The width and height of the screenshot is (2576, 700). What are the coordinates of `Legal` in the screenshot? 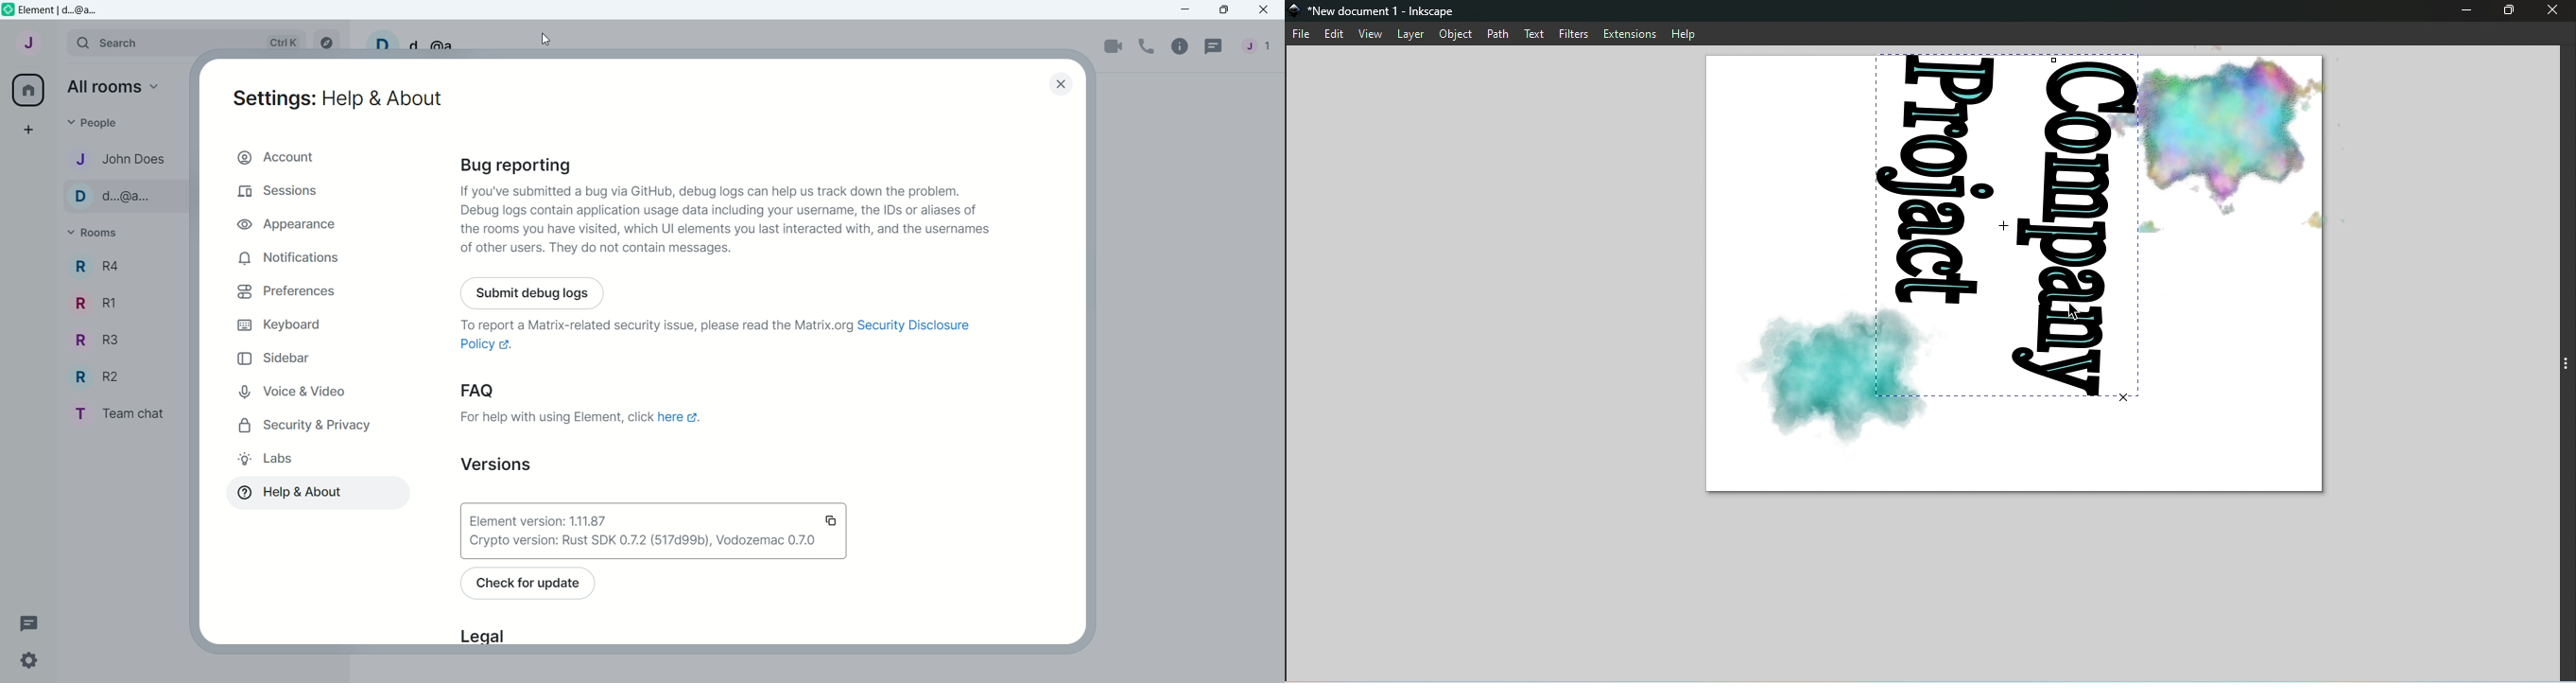 It's located at (492, 632).